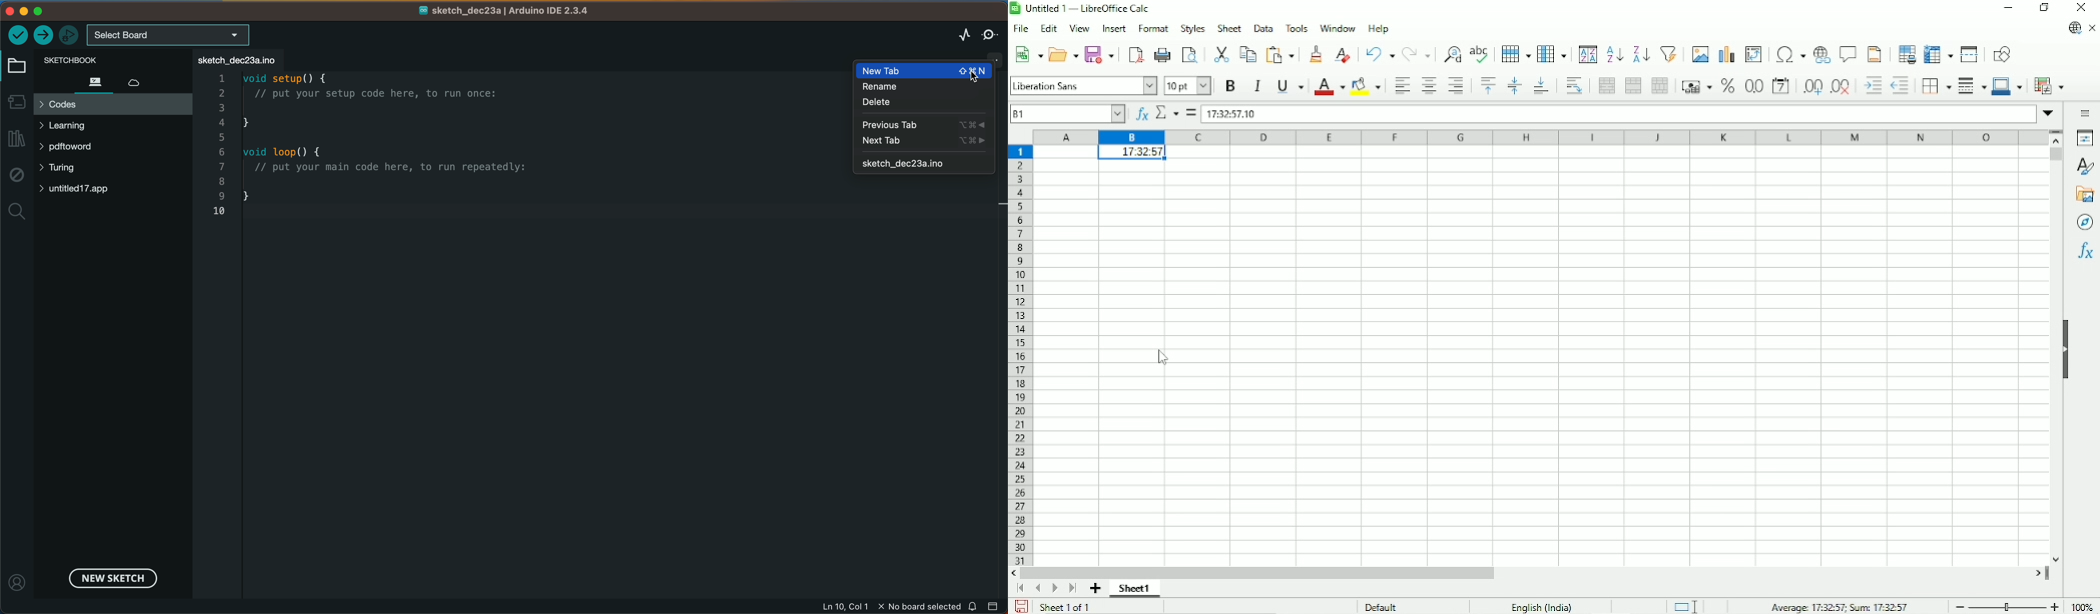  Describe the element at coordinates (2057, 154) in the screenshot. I see `Vertical scrollbar` at that location.